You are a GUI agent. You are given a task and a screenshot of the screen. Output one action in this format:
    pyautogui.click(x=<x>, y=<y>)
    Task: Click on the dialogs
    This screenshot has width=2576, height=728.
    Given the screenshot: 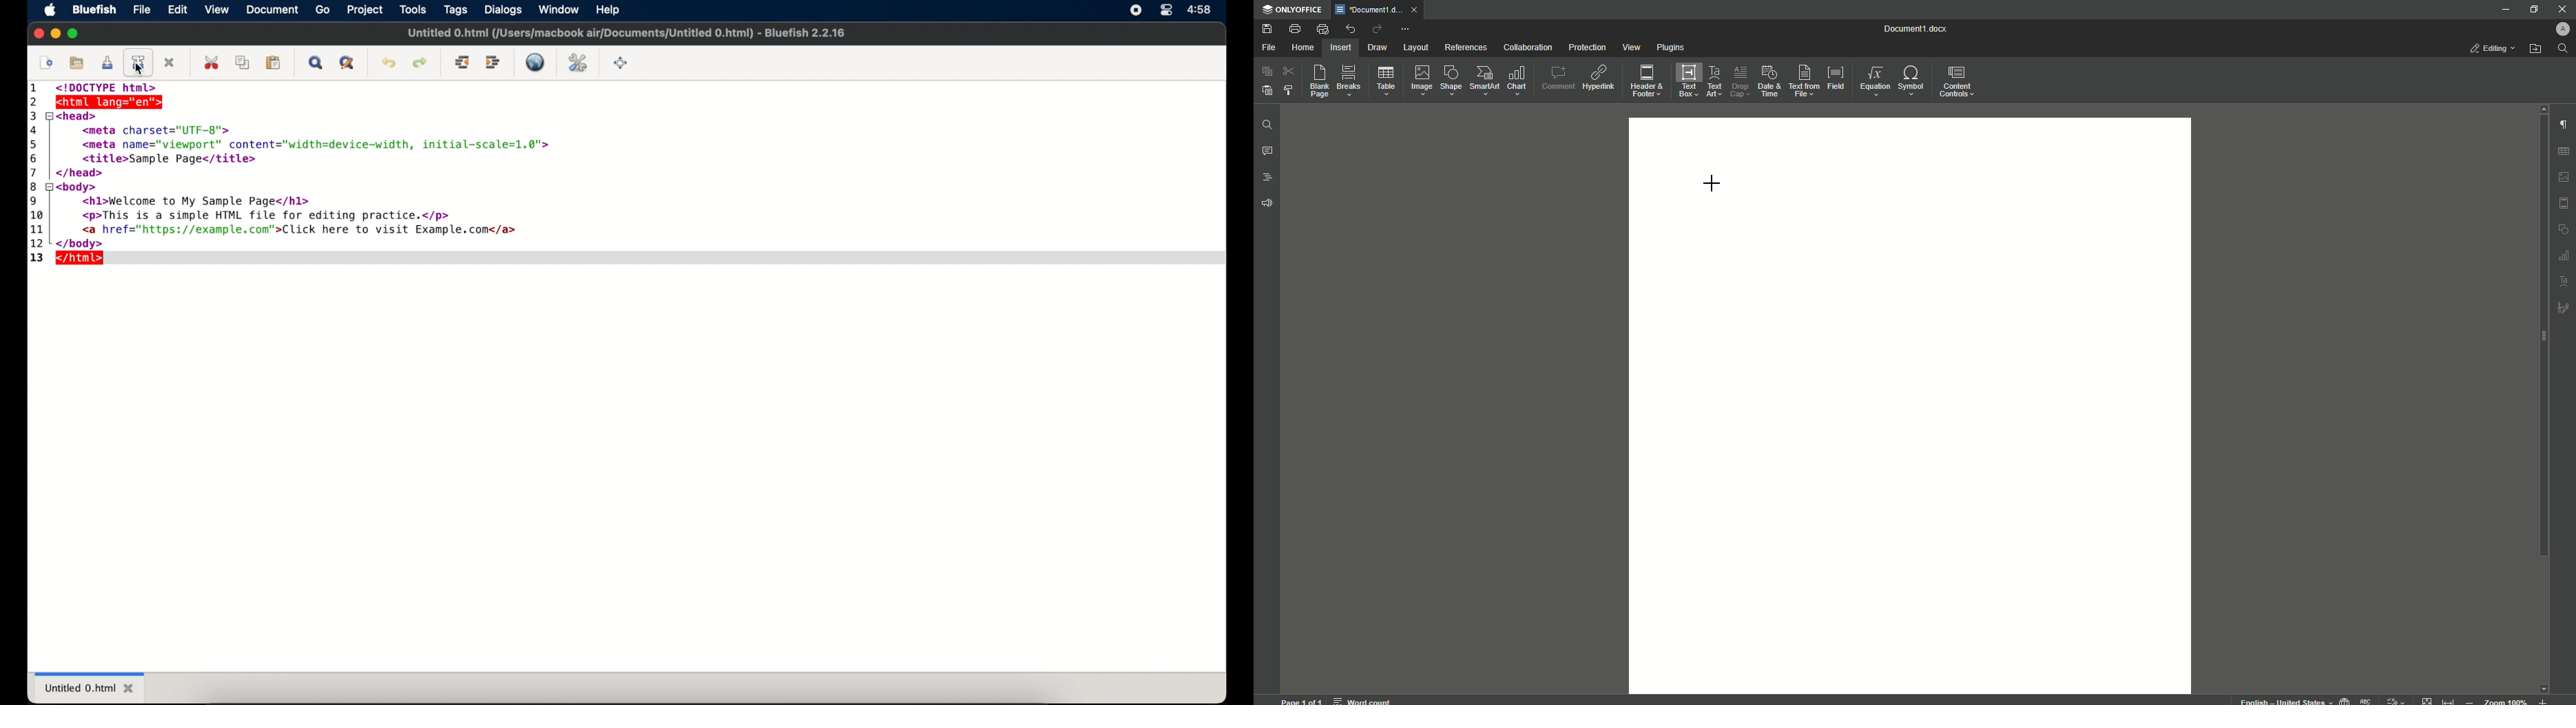 What is the action you would take?
    pyautogui.click(x=503, y=10)
    